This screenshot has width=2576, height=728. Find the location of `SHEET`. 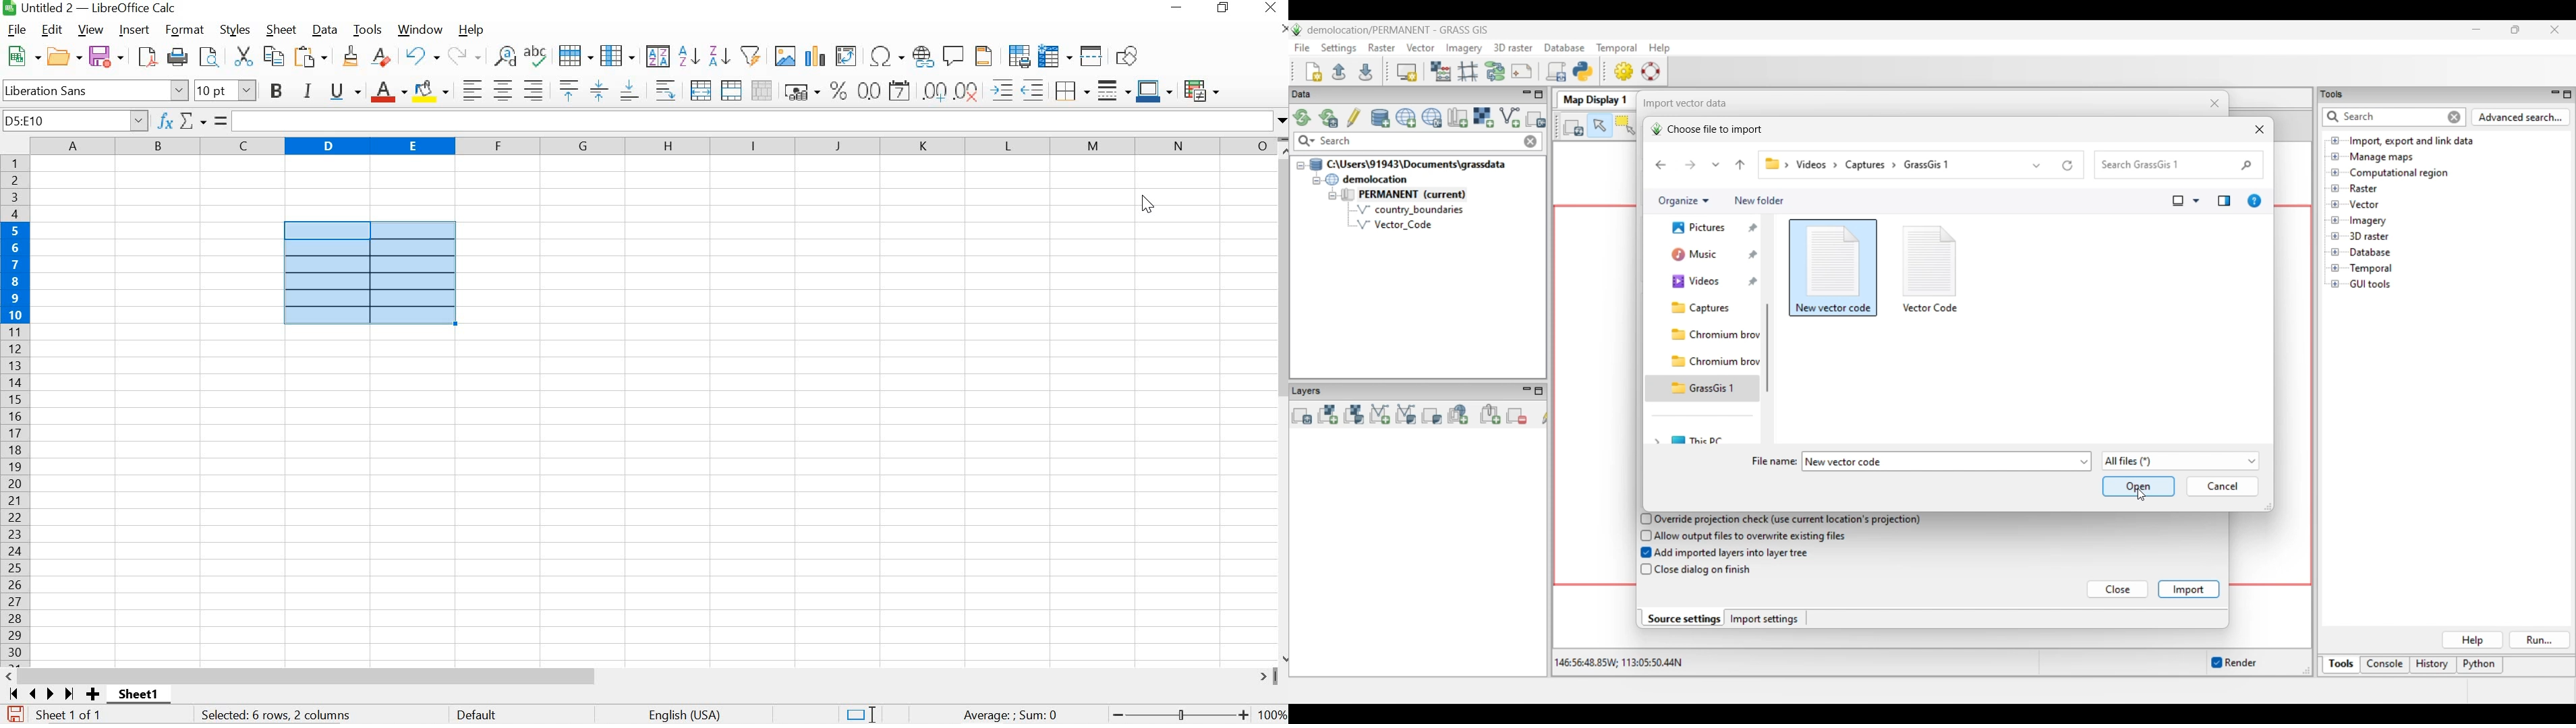

SHEET is located at coordinates (280, 29).